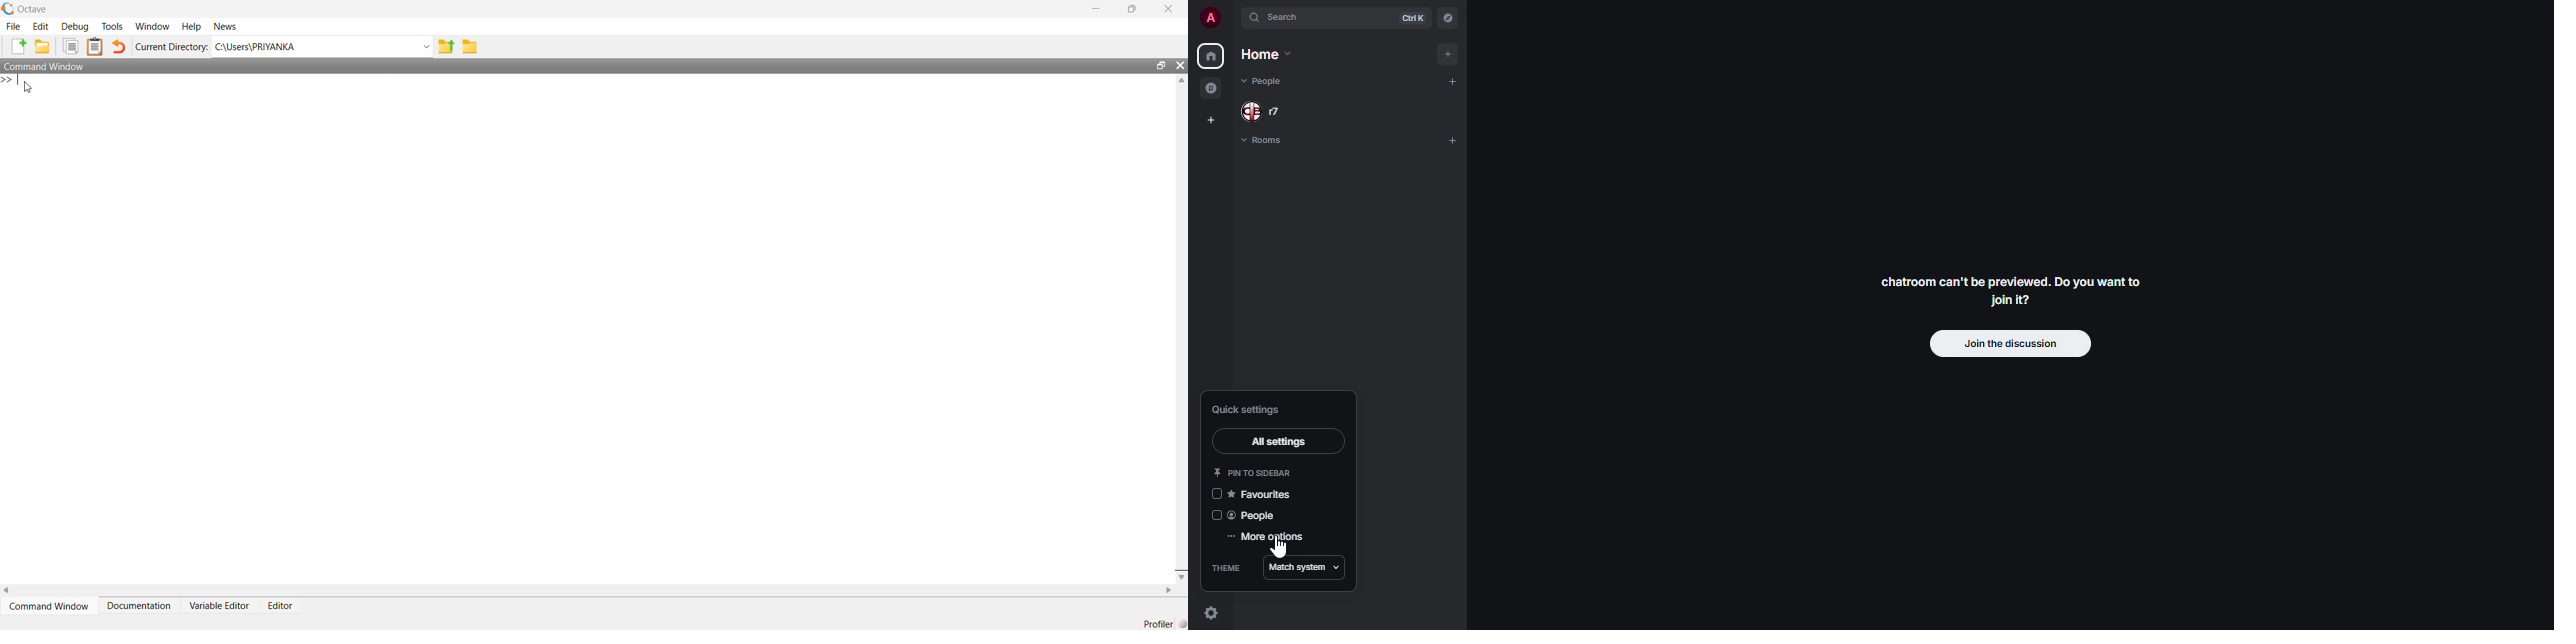 Image resolution: width=2576 pixels, height=644 pixels. What do you see at coordinates (1210, 120) in the screenshot?
I see `create space` at bounding box center [1210, 120].